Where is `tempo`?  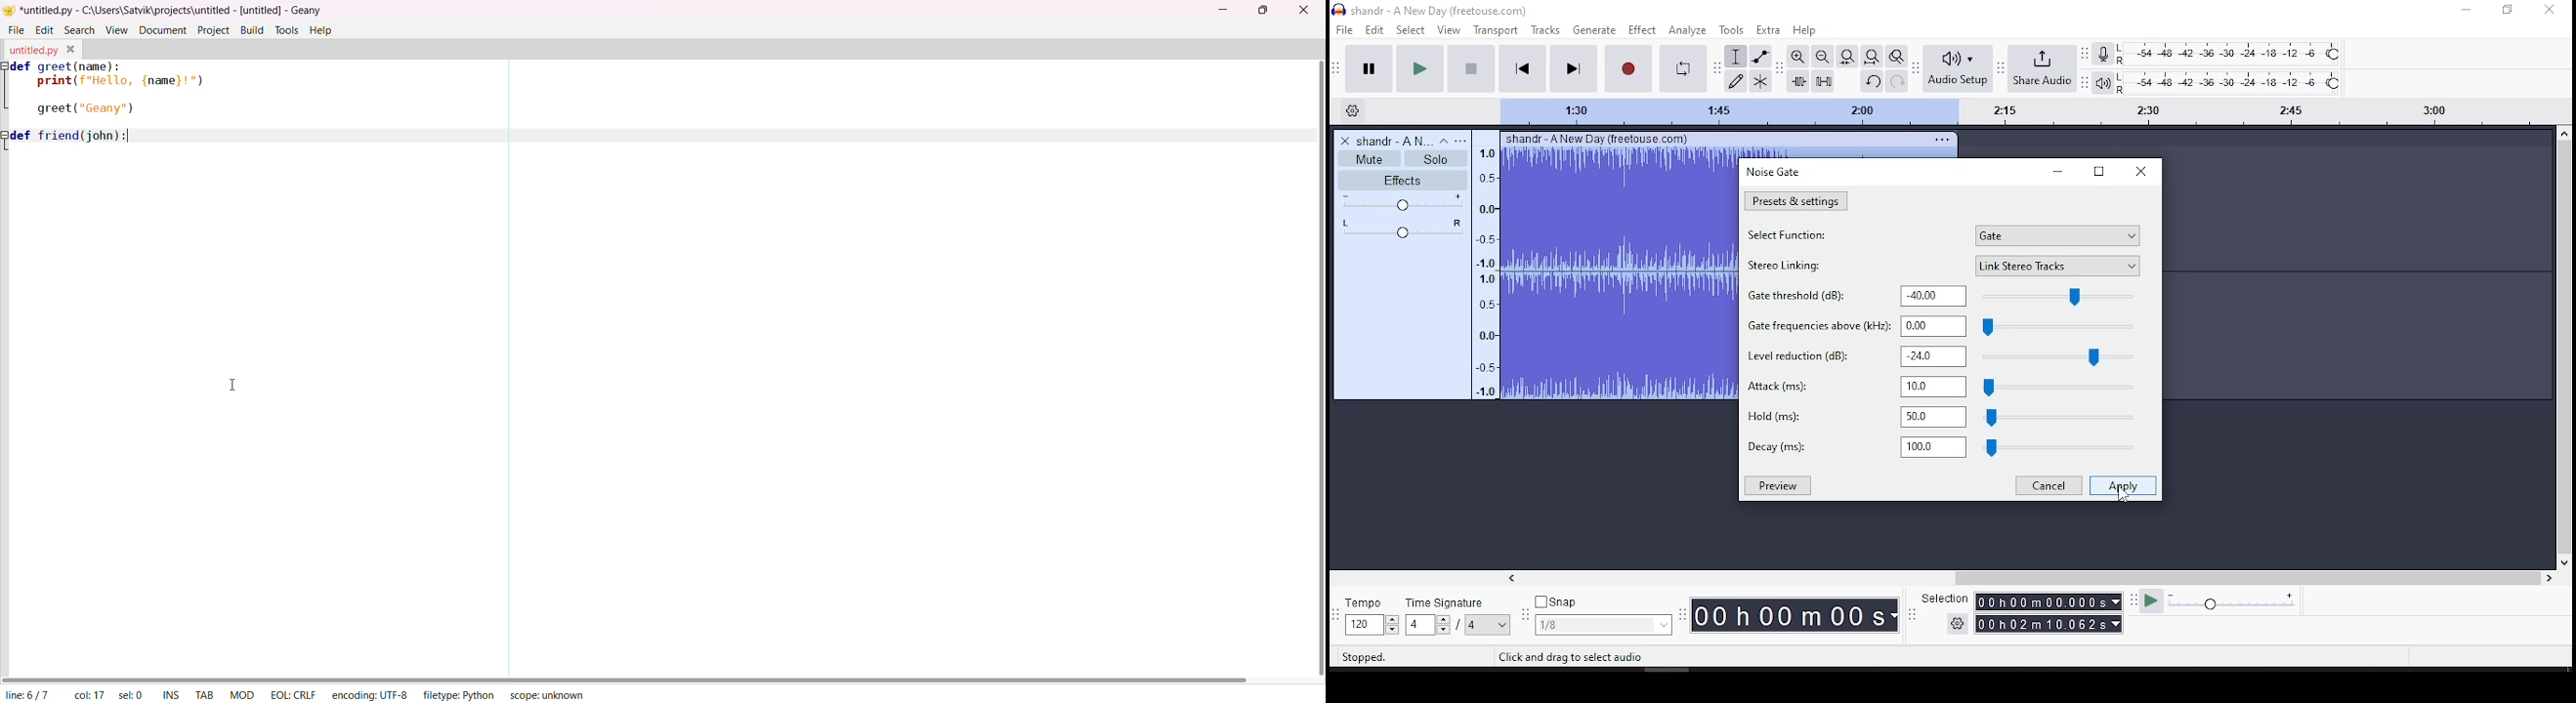 tempo is located at coordinates (1371, 615).